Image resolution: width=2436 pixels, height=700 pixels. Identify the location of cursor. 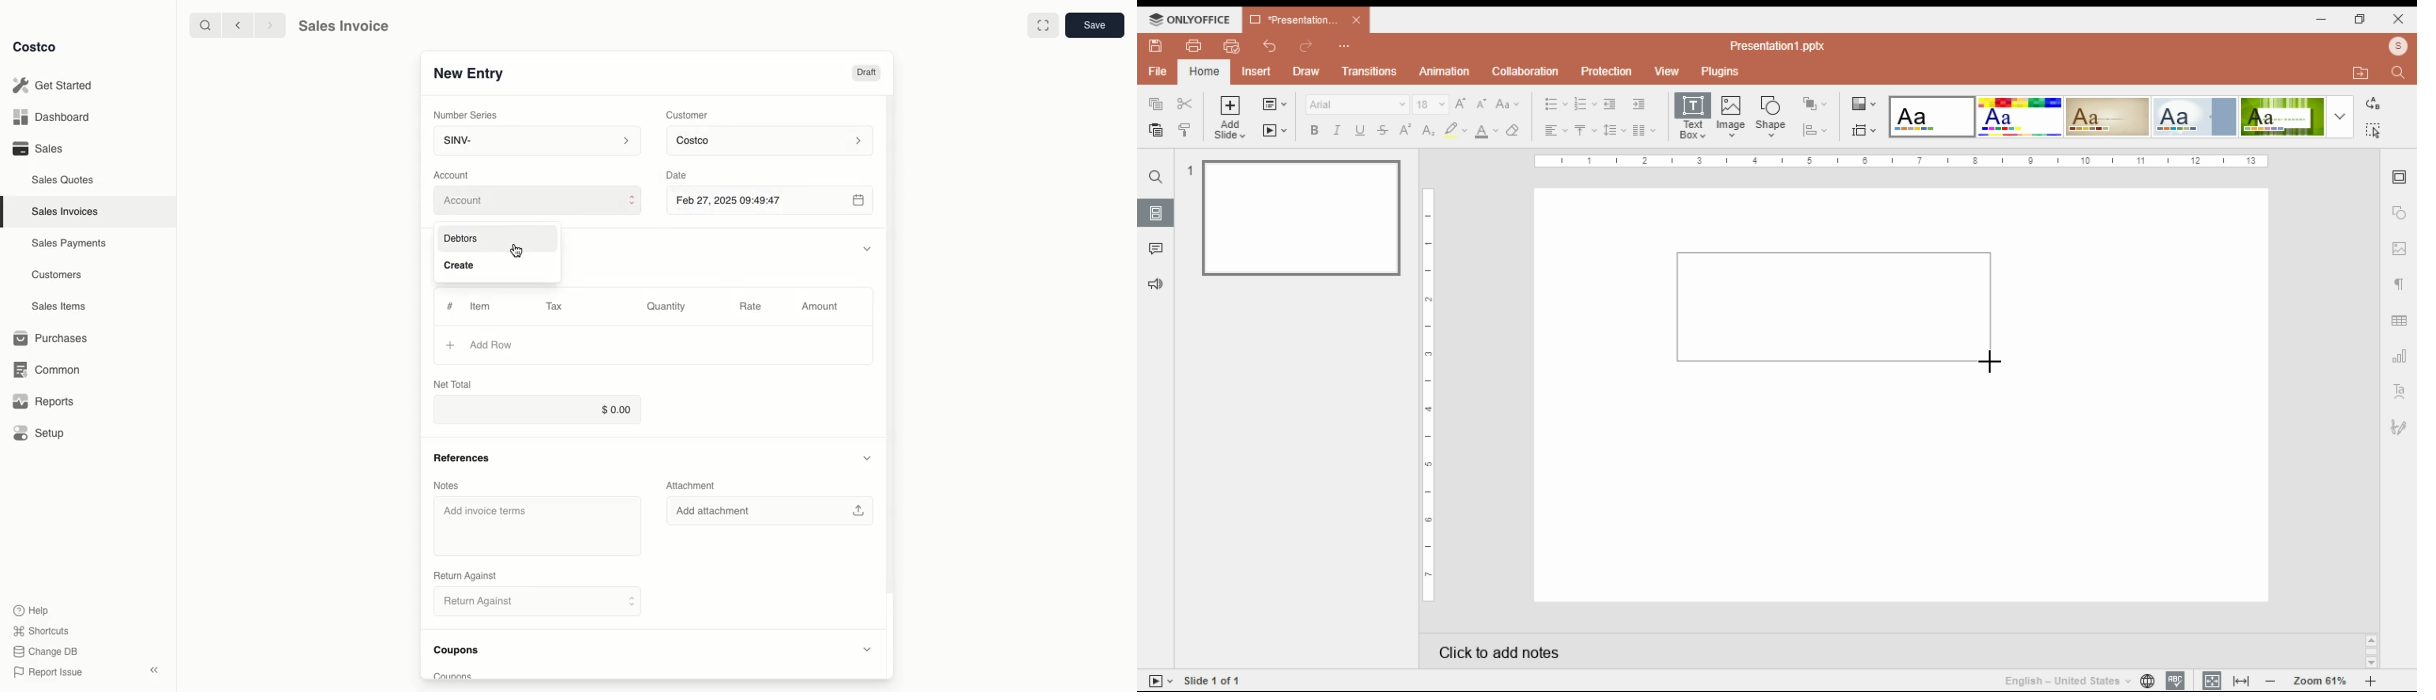
(518, 252).